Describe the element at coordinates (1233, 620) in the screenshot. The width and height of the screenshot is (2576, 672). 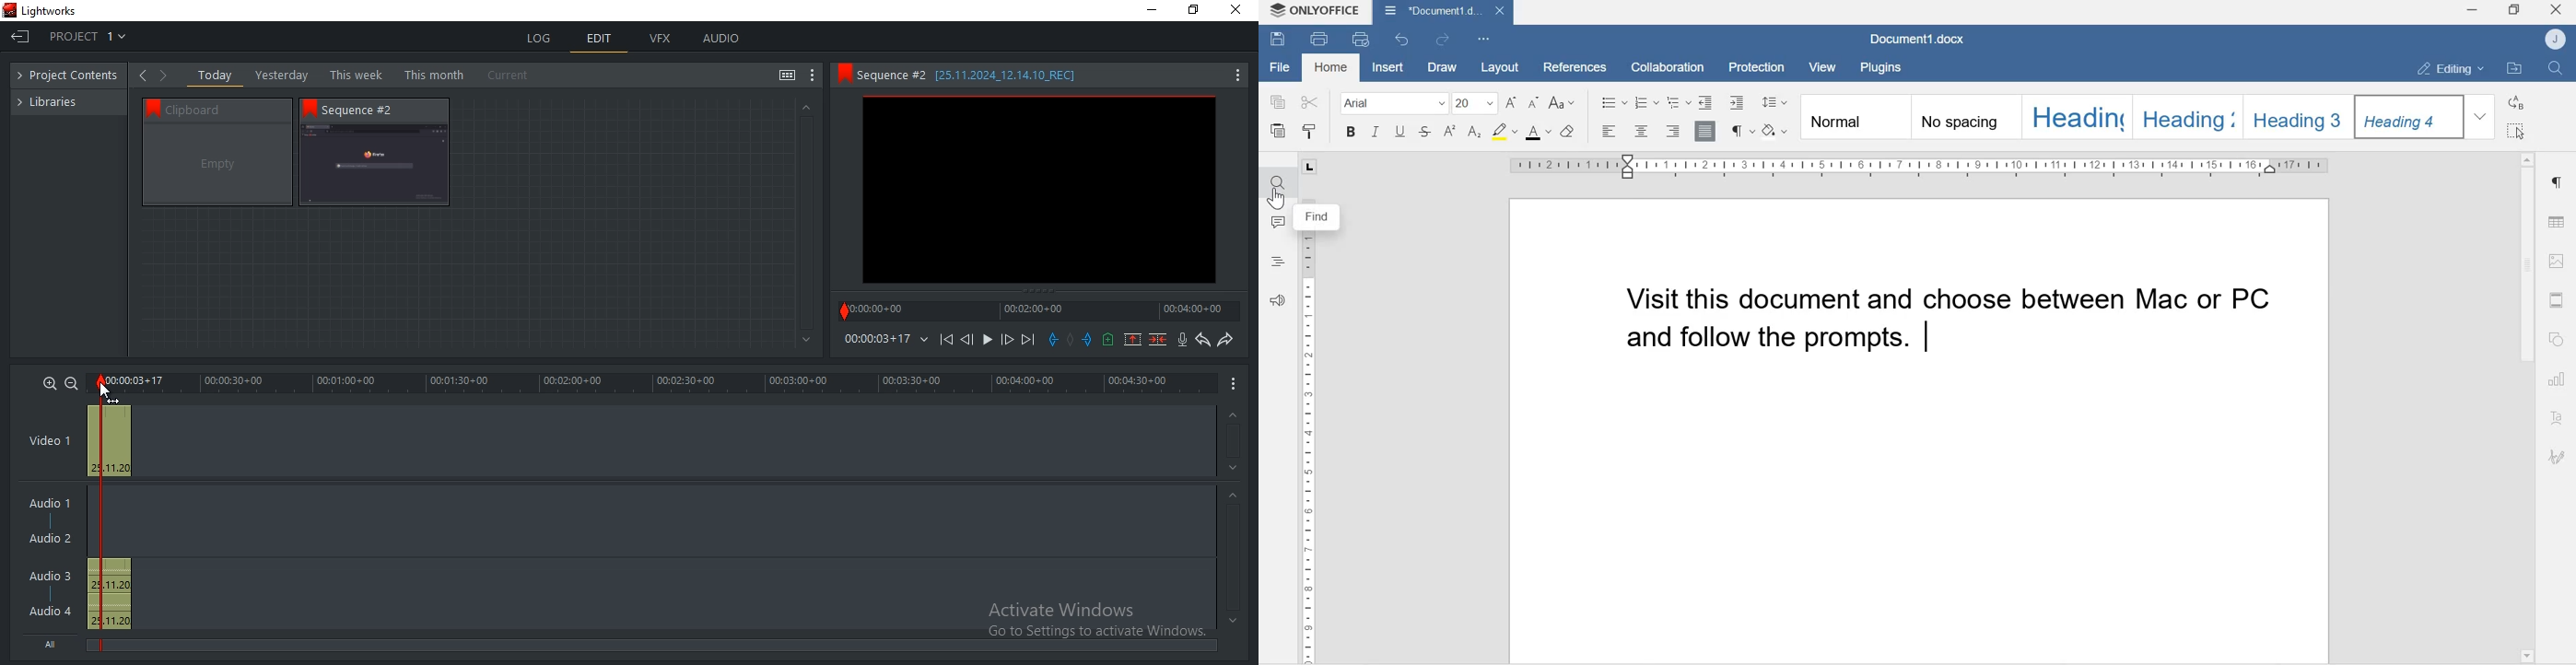
I see `Greyed out down arrow` at that location.